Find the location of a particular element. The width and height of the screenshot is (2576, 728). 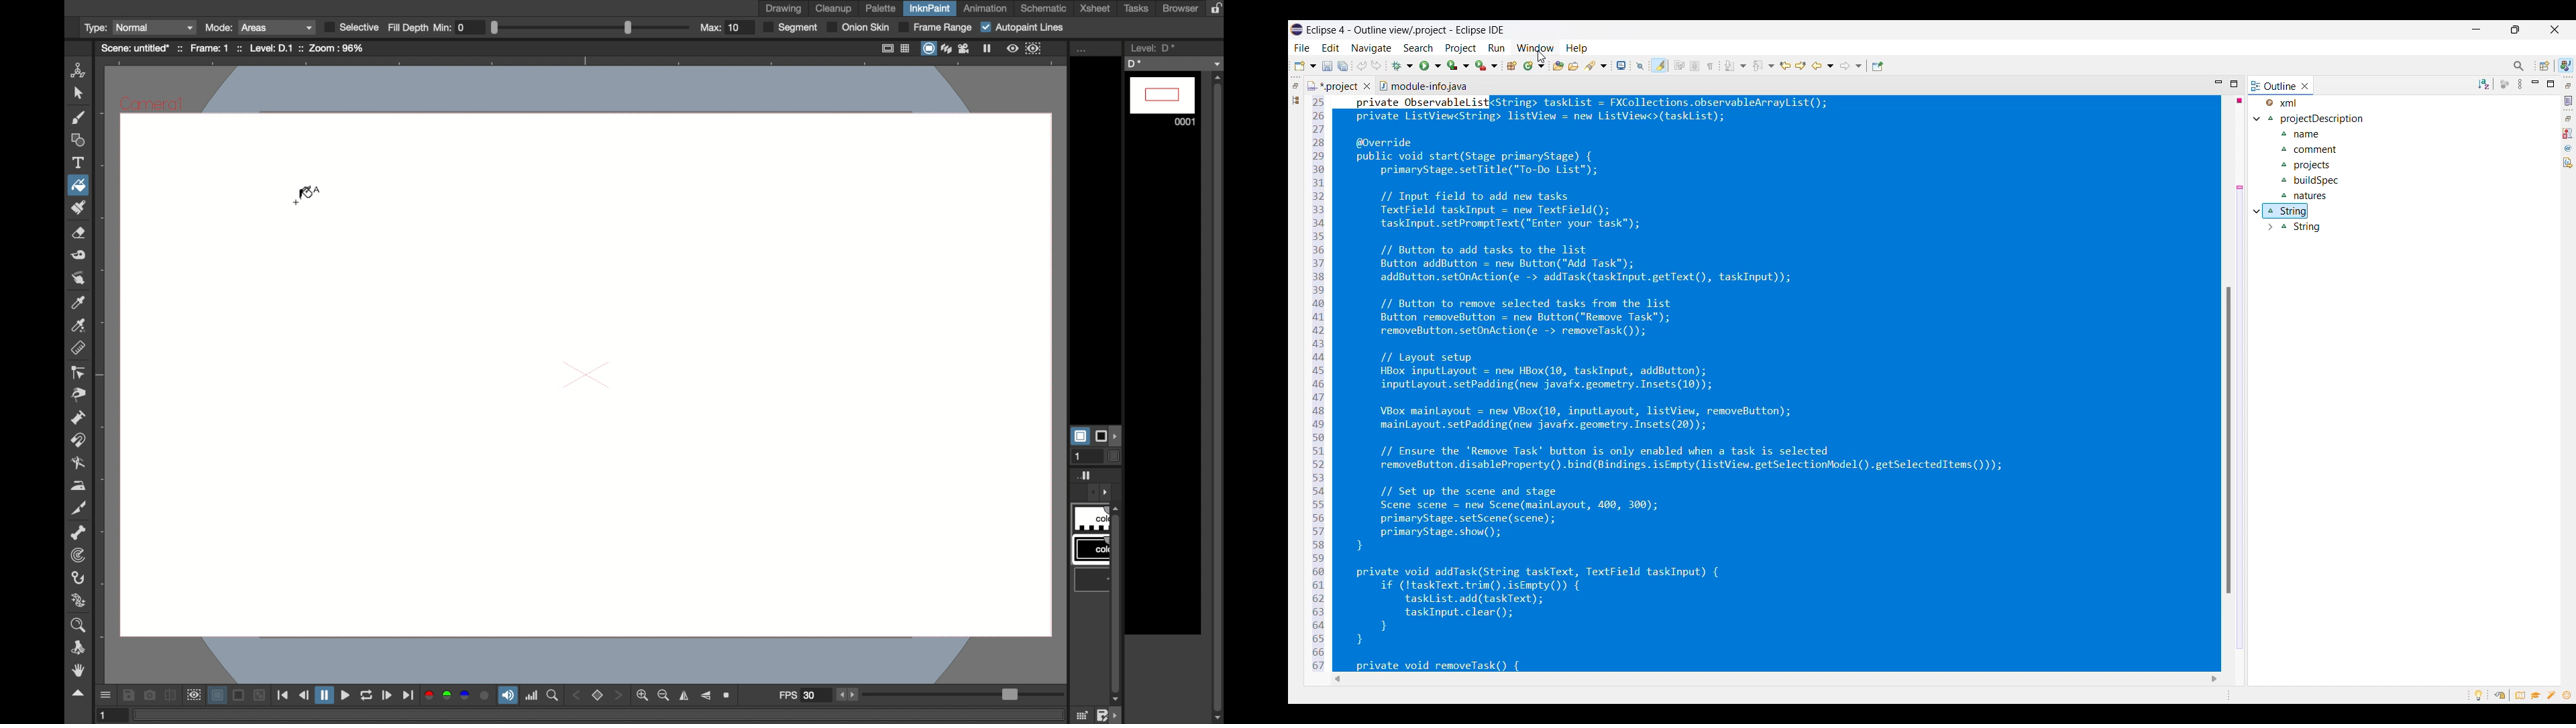

Current tab highlighted is located at coordinates (1332, 84).